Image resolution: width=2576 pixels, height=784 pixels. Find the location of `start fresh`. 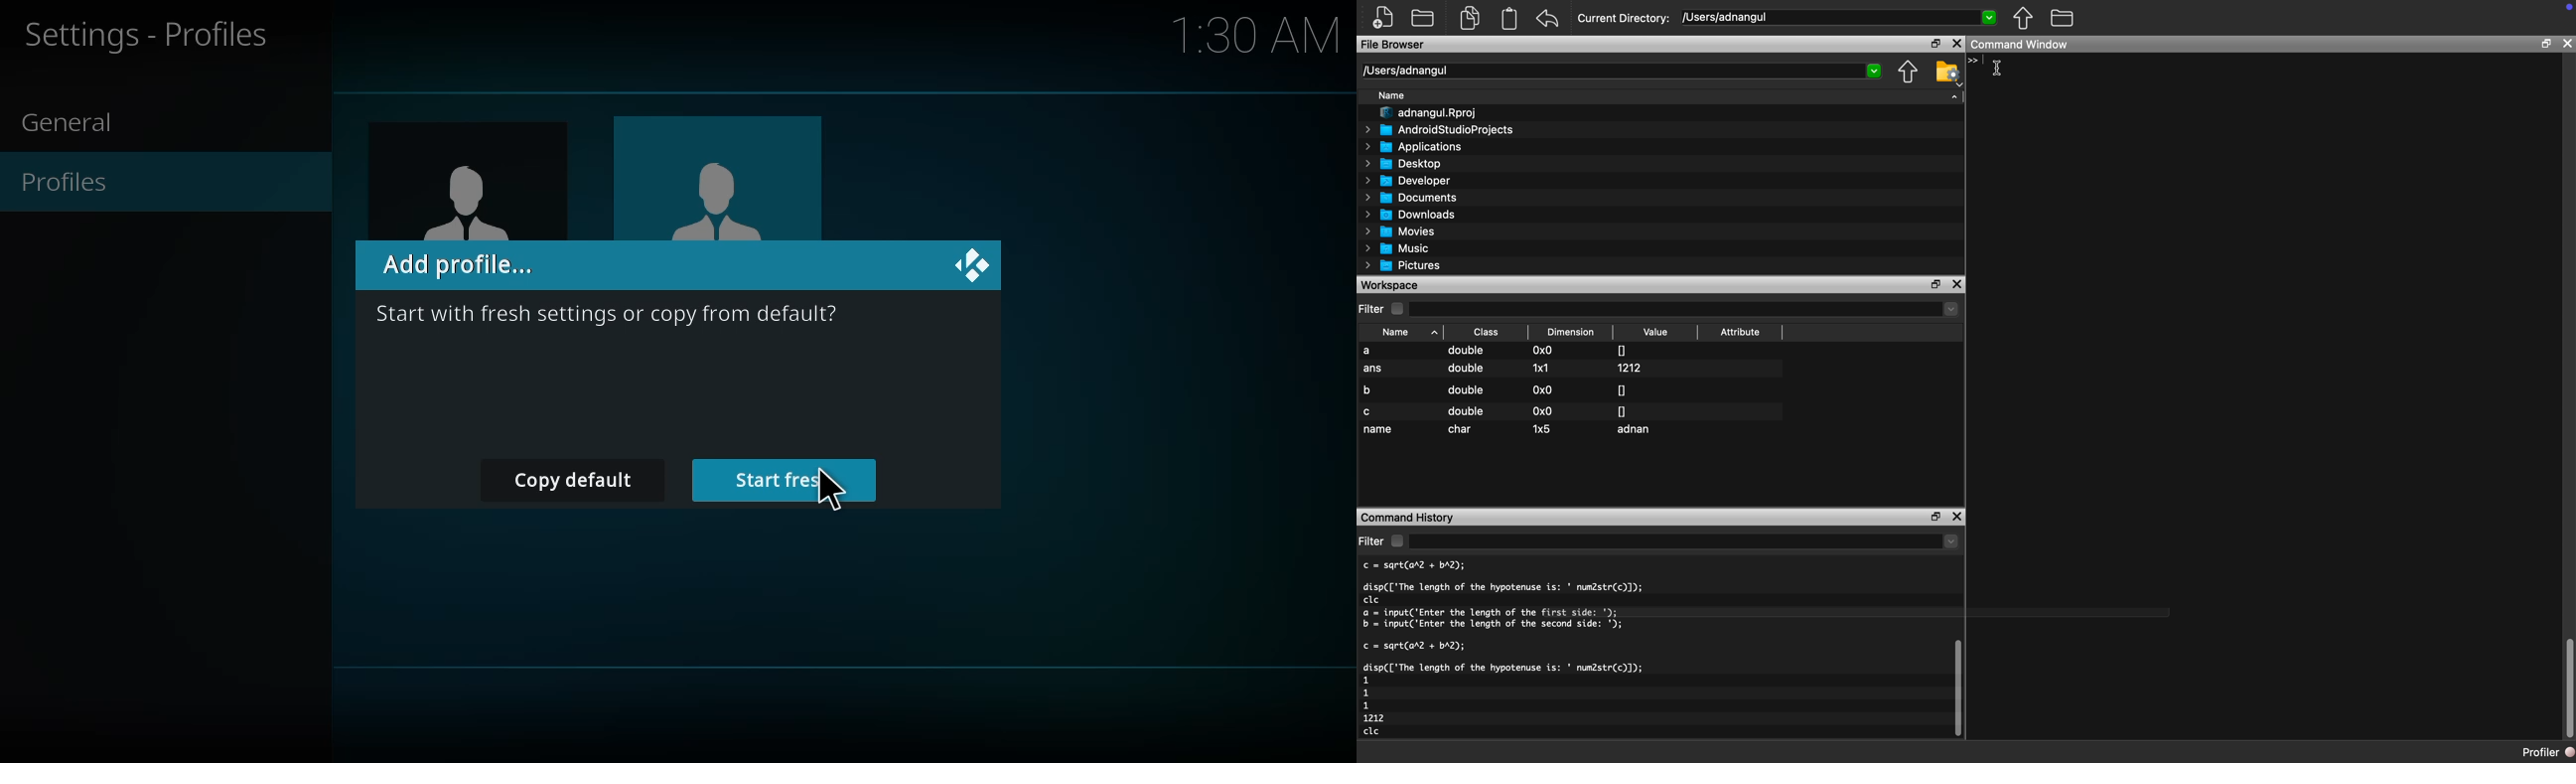

start fresh is located at coordinates (789, 481).